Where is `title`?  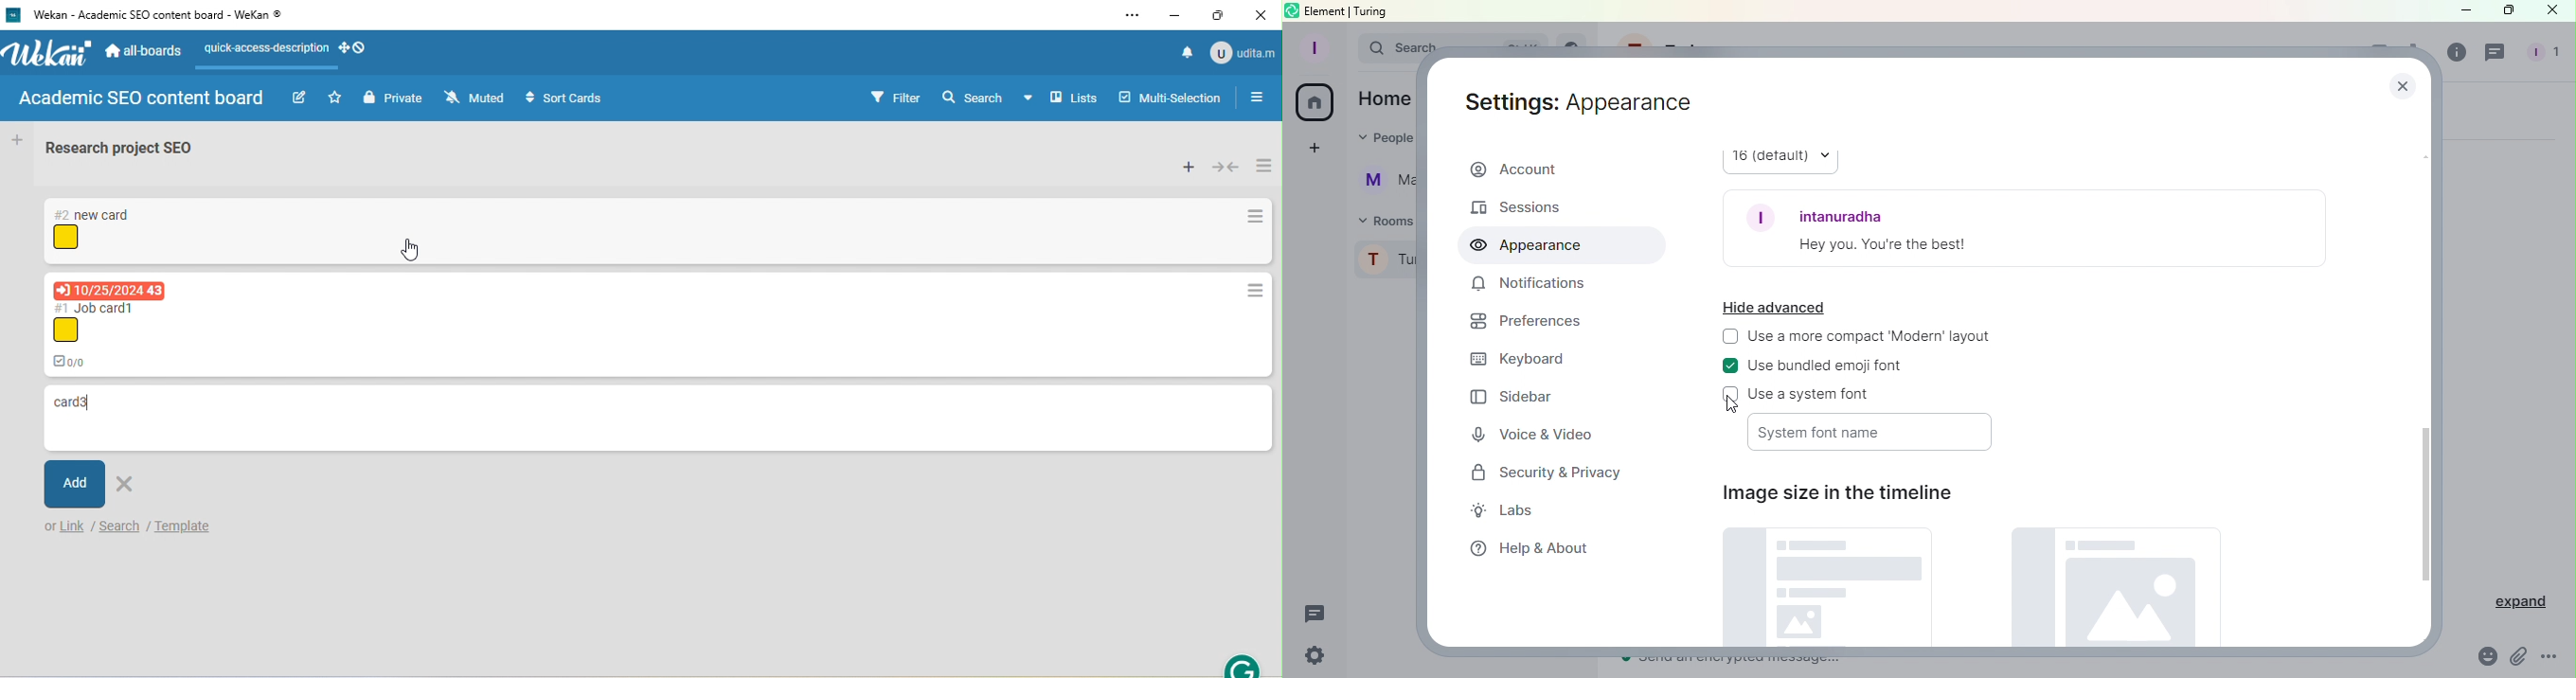
title is located at coordinates (151, 16).